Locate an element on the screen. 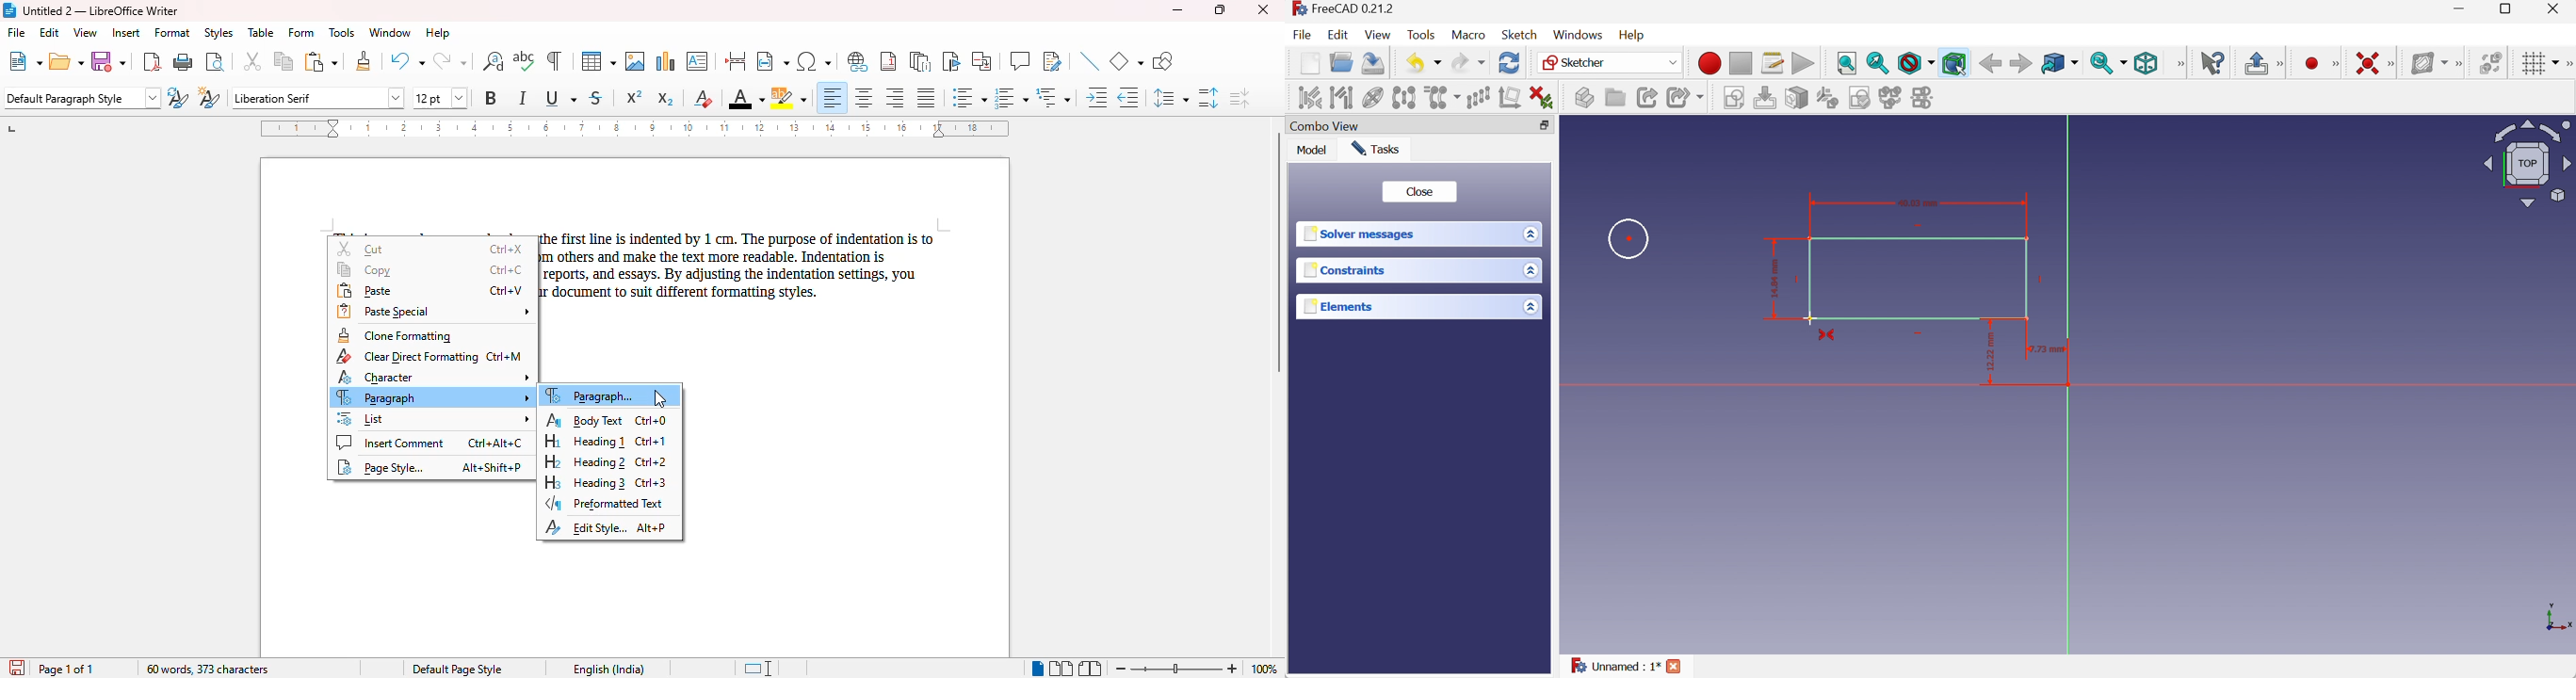 The image size is (2576, 700). Delete all constraints is located at coordinates (1542, 98).